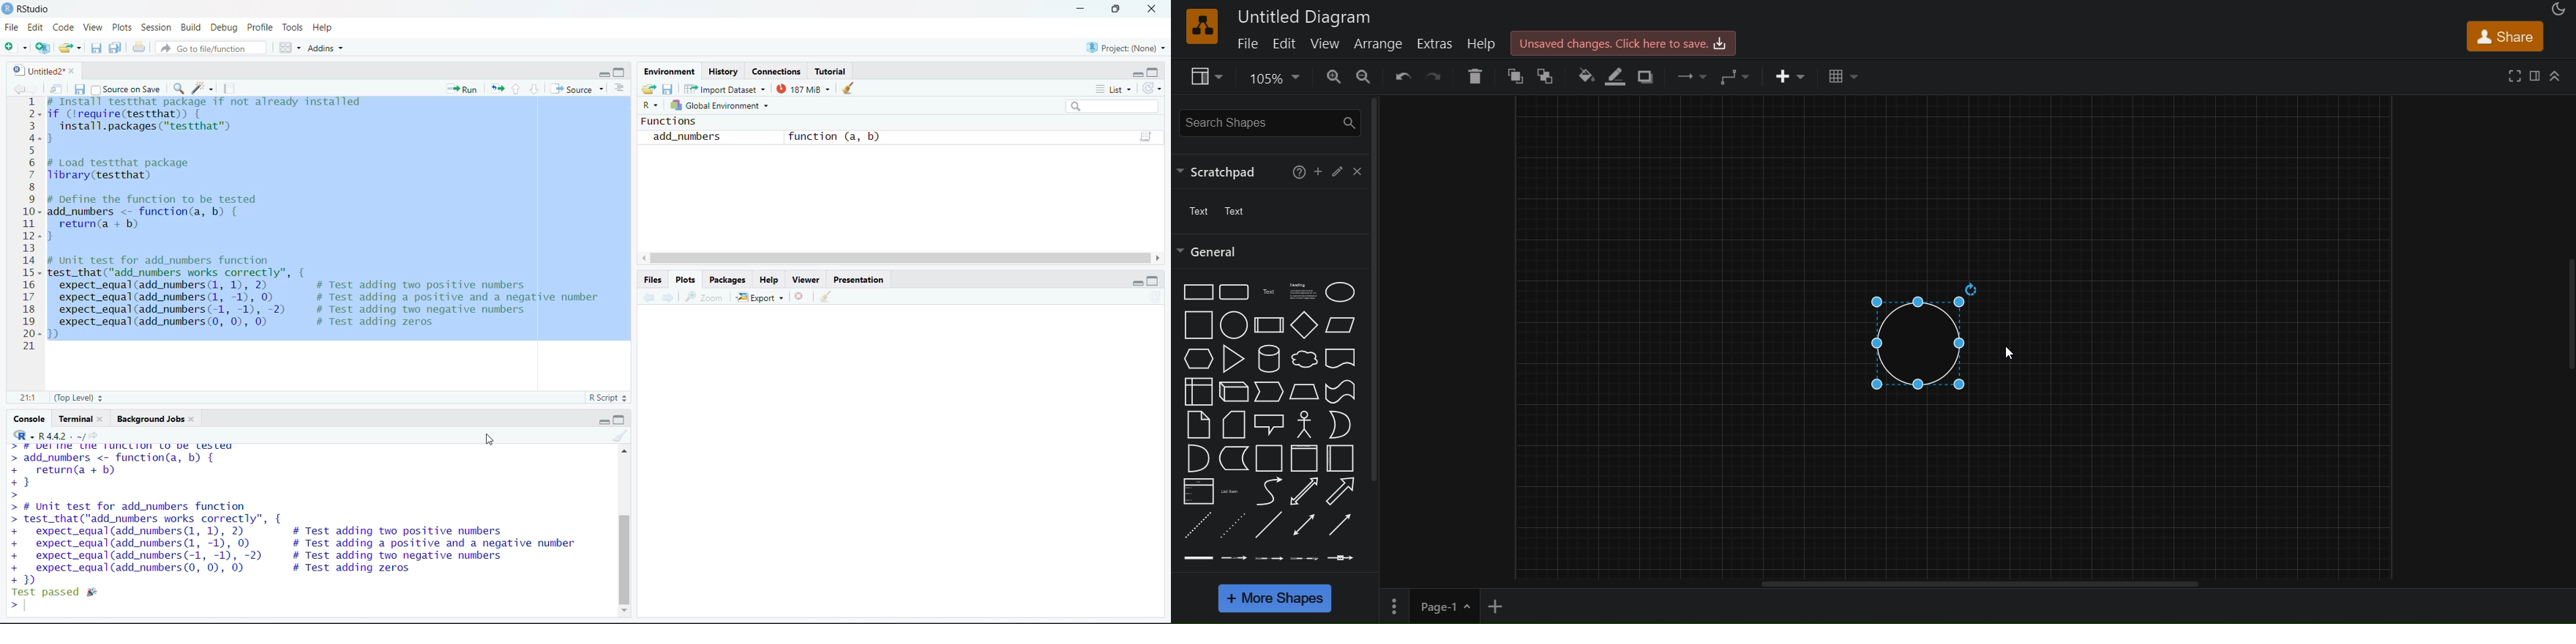 The width and height of the screenshot is (2576, 644). I want to click on scroll right, so click(1157, 259).